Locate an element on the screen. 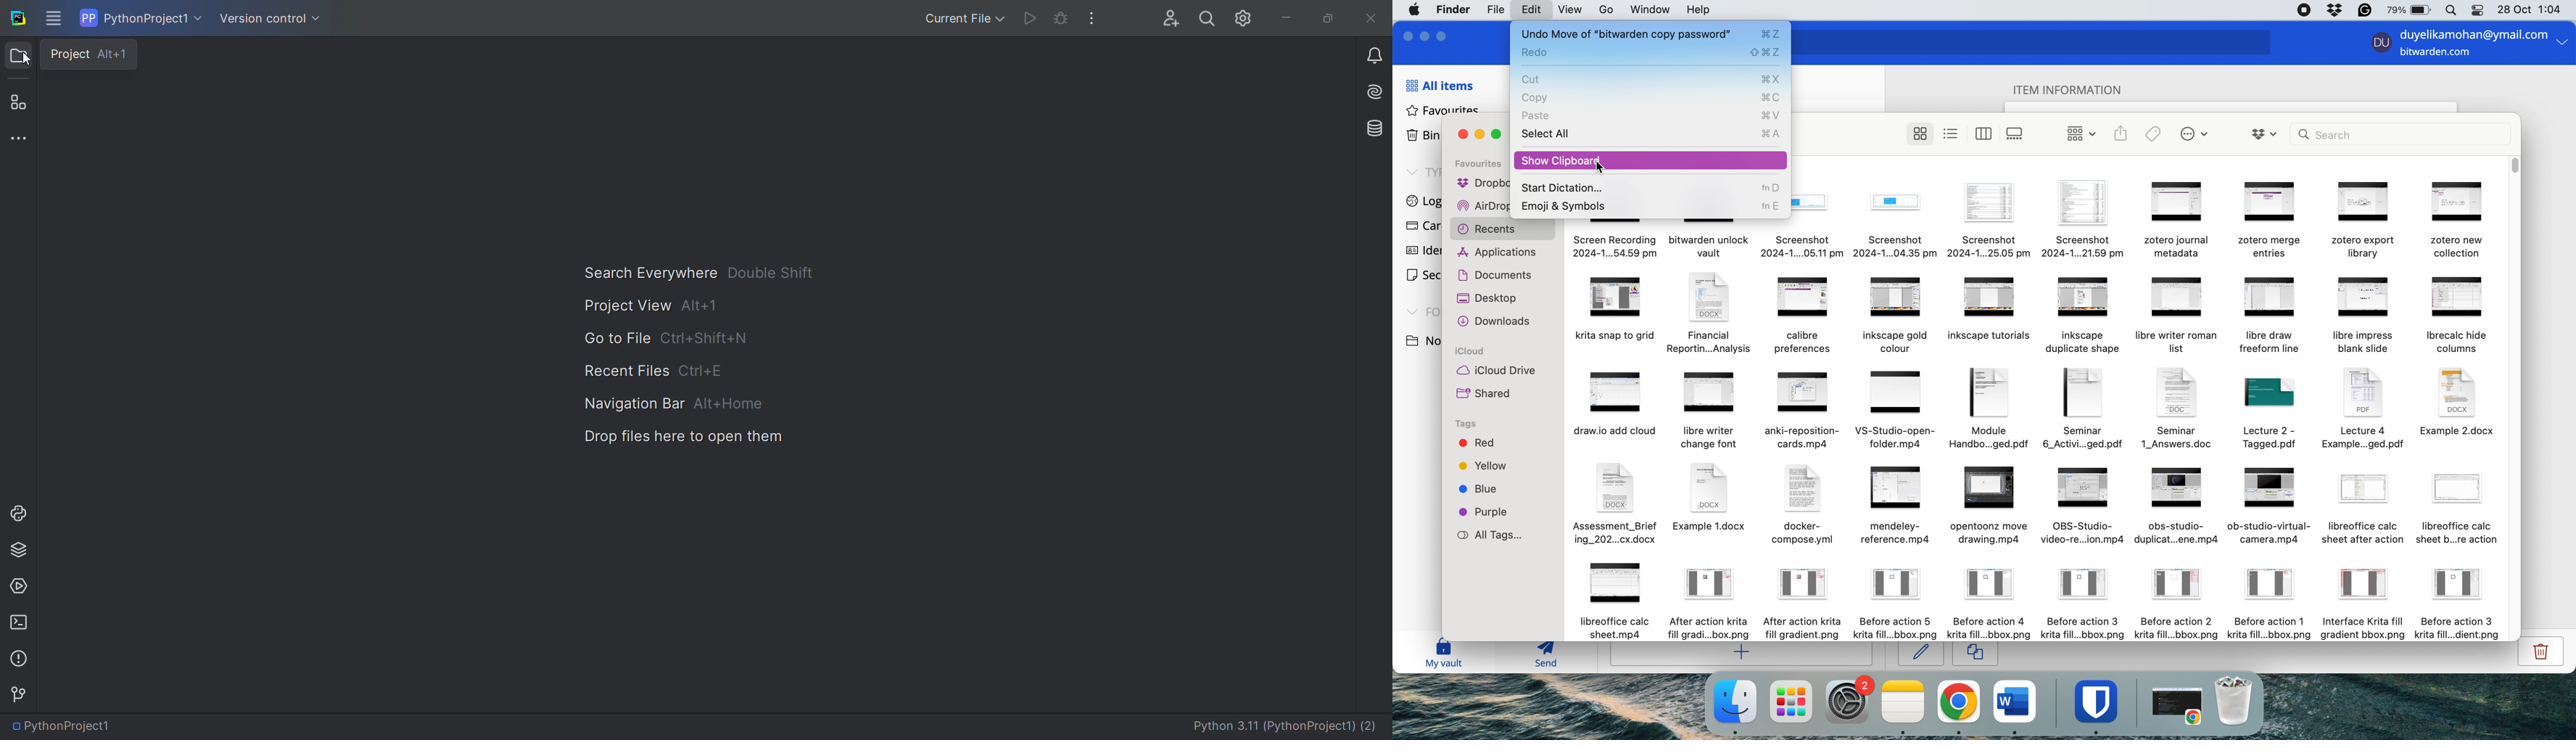 Image resolution: width=2576 pixels, height=756 pixels. system preferences is located at coordinates (1849, 701).